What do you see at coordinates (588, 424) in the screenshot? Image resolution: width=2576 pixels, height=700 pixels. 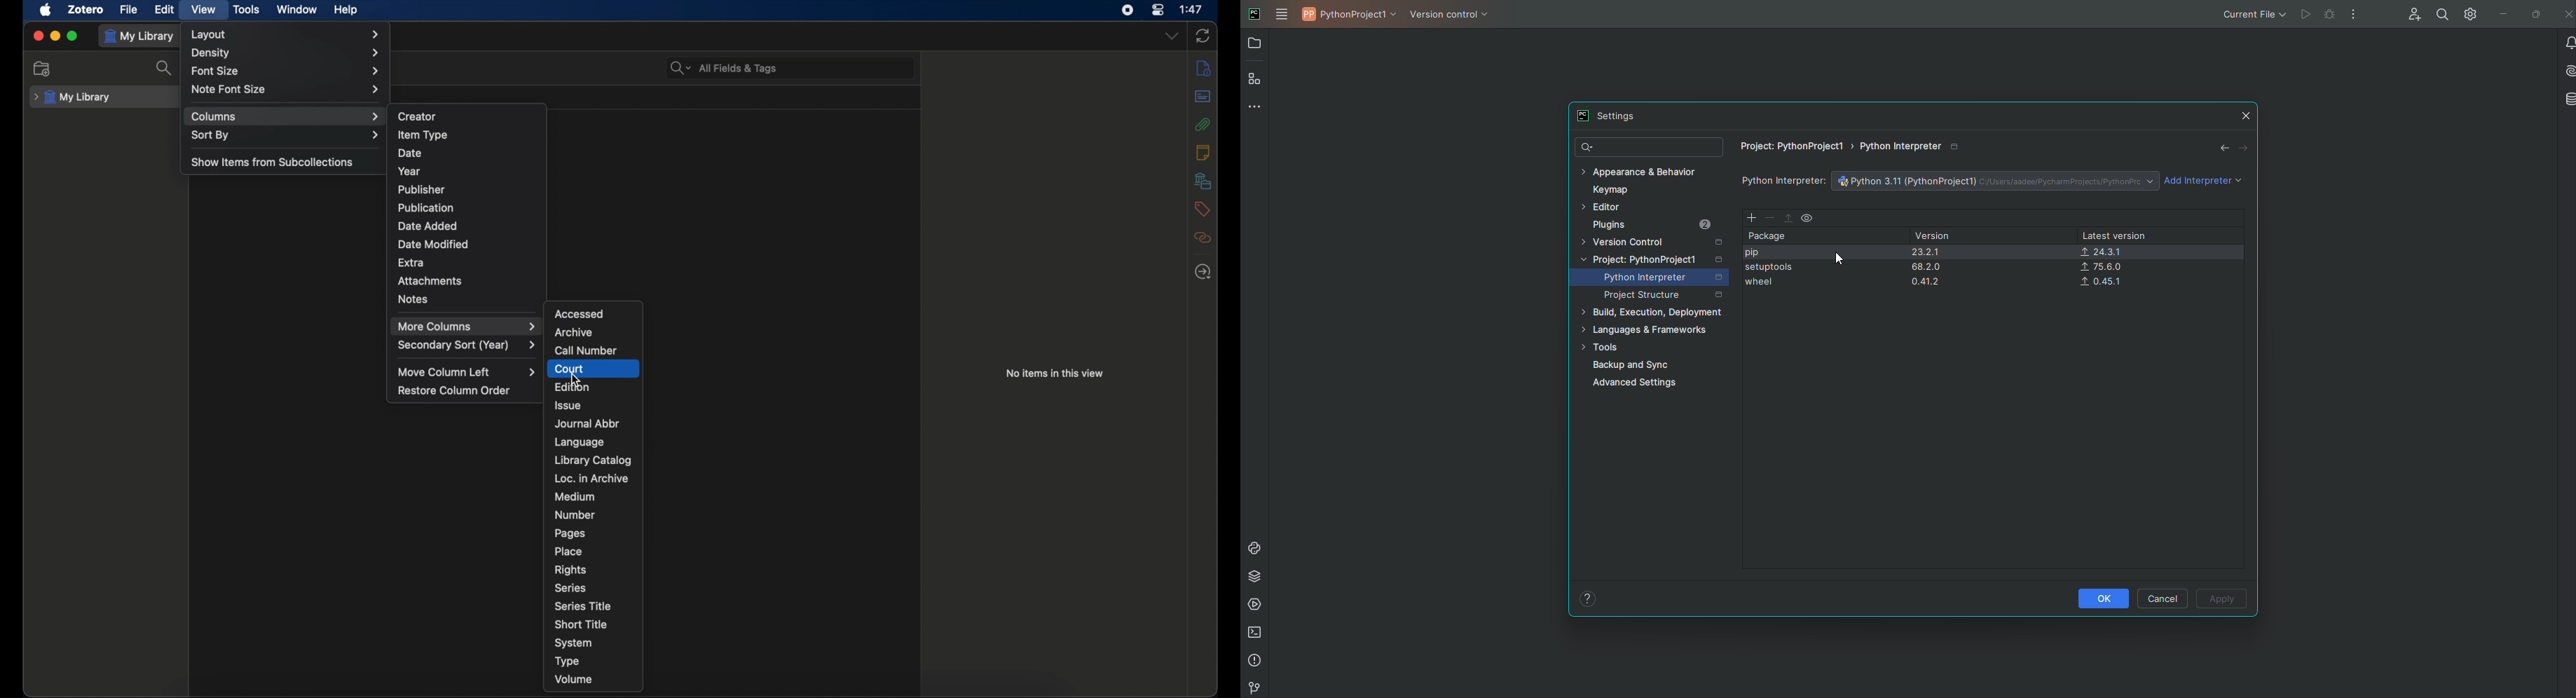 I see `journal abbr` at bounding box center [588, 424].